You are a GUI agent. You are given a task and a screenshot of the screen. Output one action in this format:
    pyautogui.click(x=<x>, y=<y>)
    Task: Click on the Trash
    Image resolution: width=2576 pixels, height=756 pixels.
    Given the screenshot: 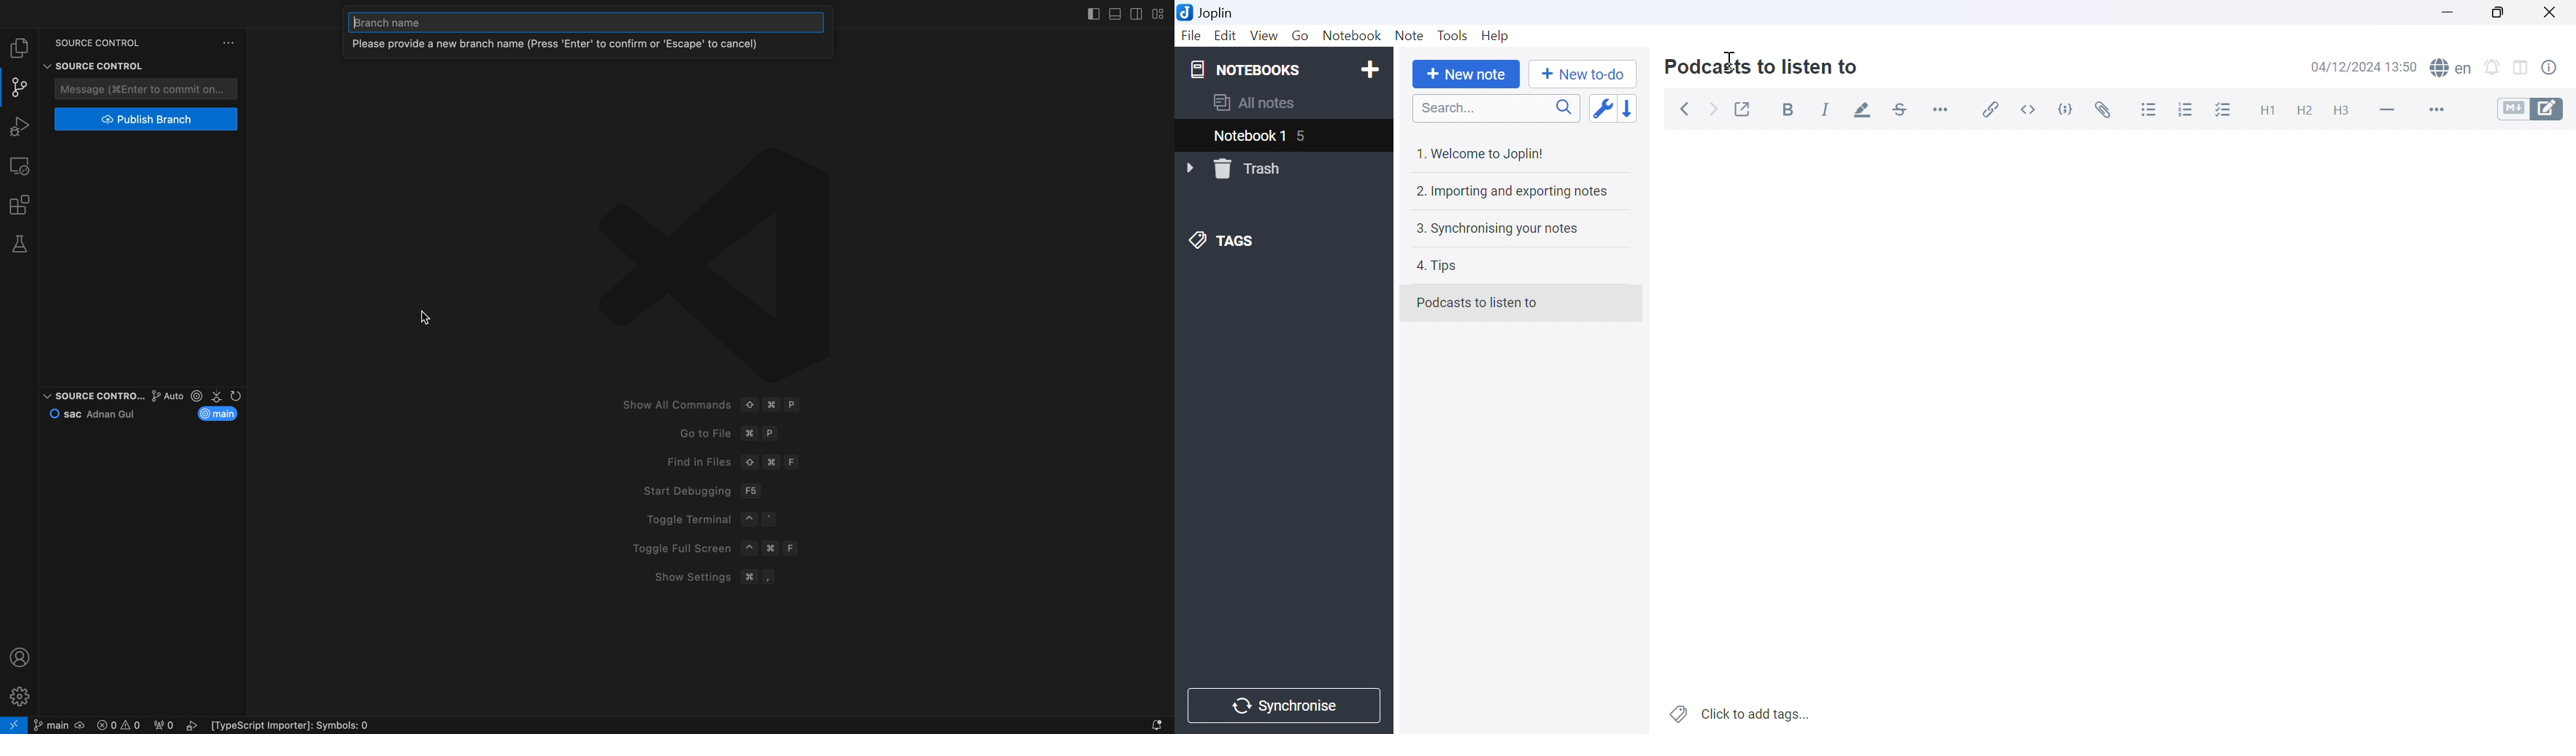 What is the action you would take?
    pyautogui.click(x=1256, y=169)
    